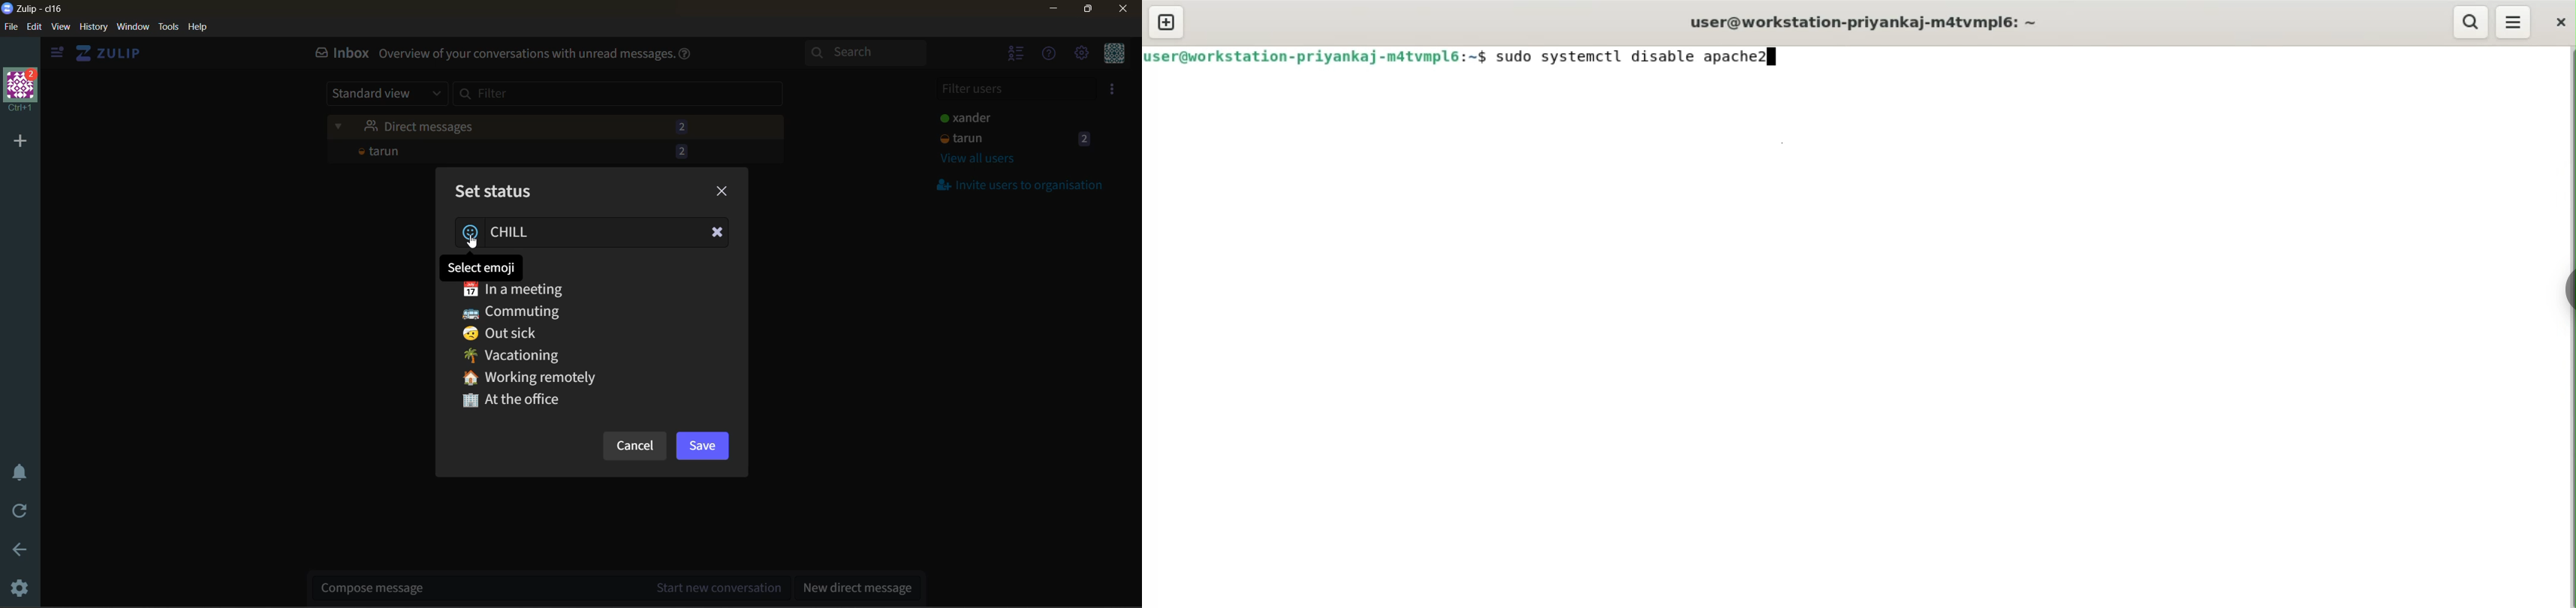 Image resolution: width=2576 pixels, height=616 pixels. What do you see at coordinates (1019, 139) in the screenshot?
I see `tarun` at bounding box center [1019, 139].